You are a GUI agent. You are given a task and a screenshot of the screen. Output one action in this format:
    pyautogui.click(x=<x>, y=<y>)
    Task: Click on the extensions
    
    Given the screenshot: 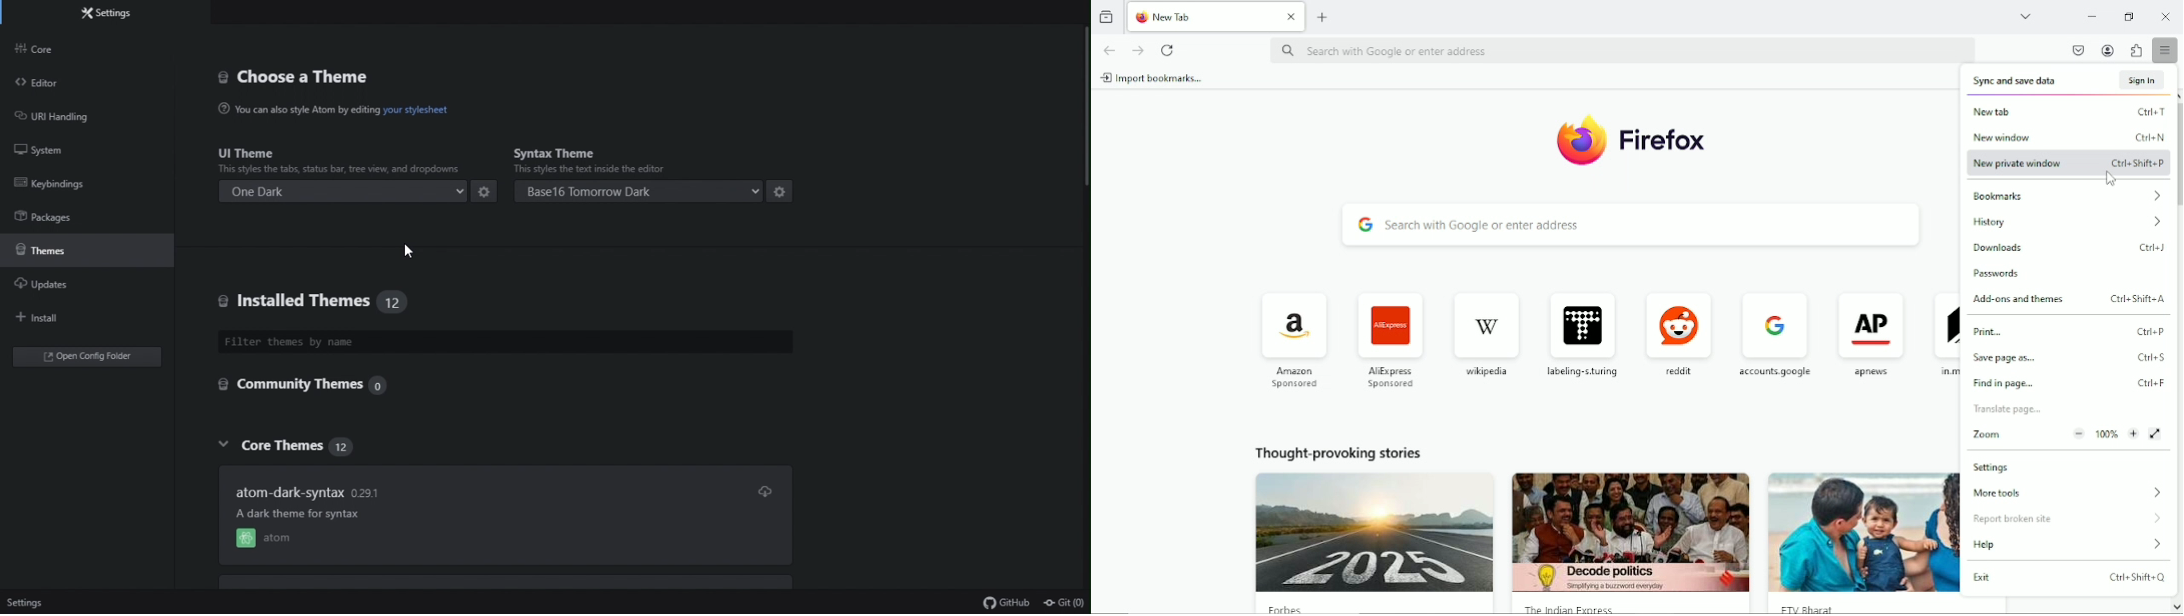 What is the action you would take?
    pyautogui.click(x=2135, y=50)
    